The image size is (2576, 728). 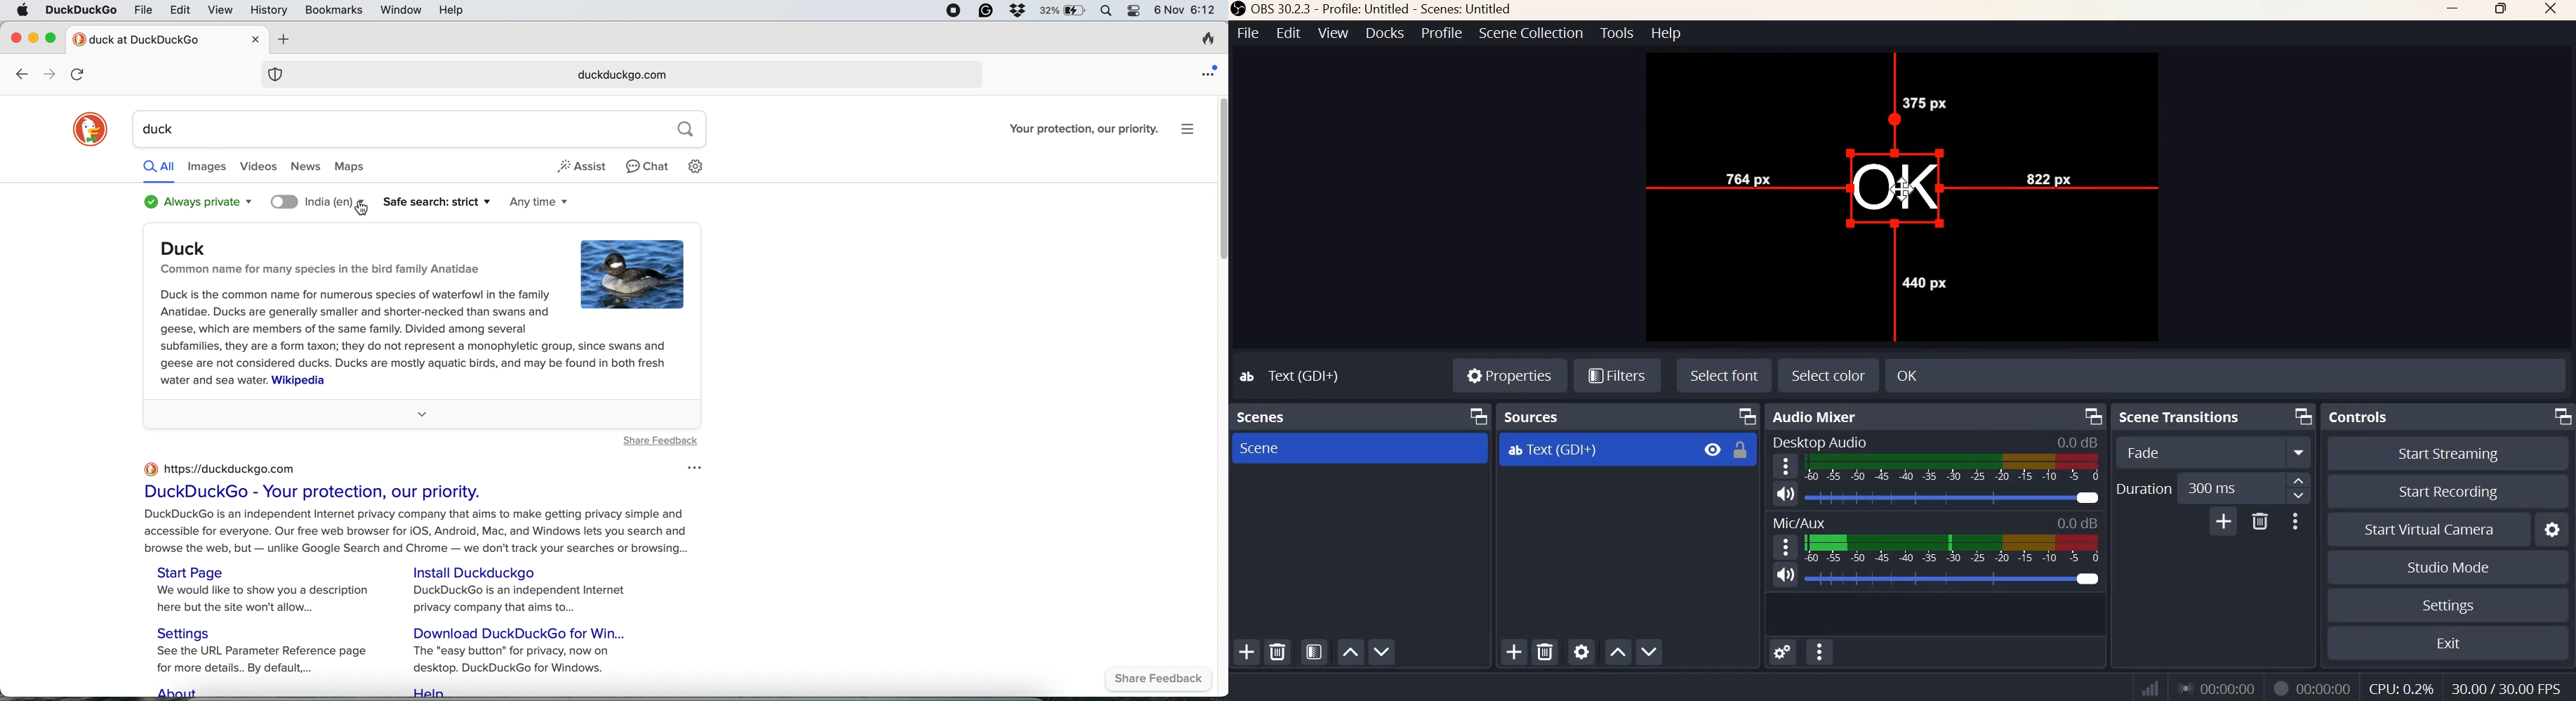 What do you see at coordinates (1534, 417) in the screenshot?
I see `Sources` at bounding box center [1534, 417].